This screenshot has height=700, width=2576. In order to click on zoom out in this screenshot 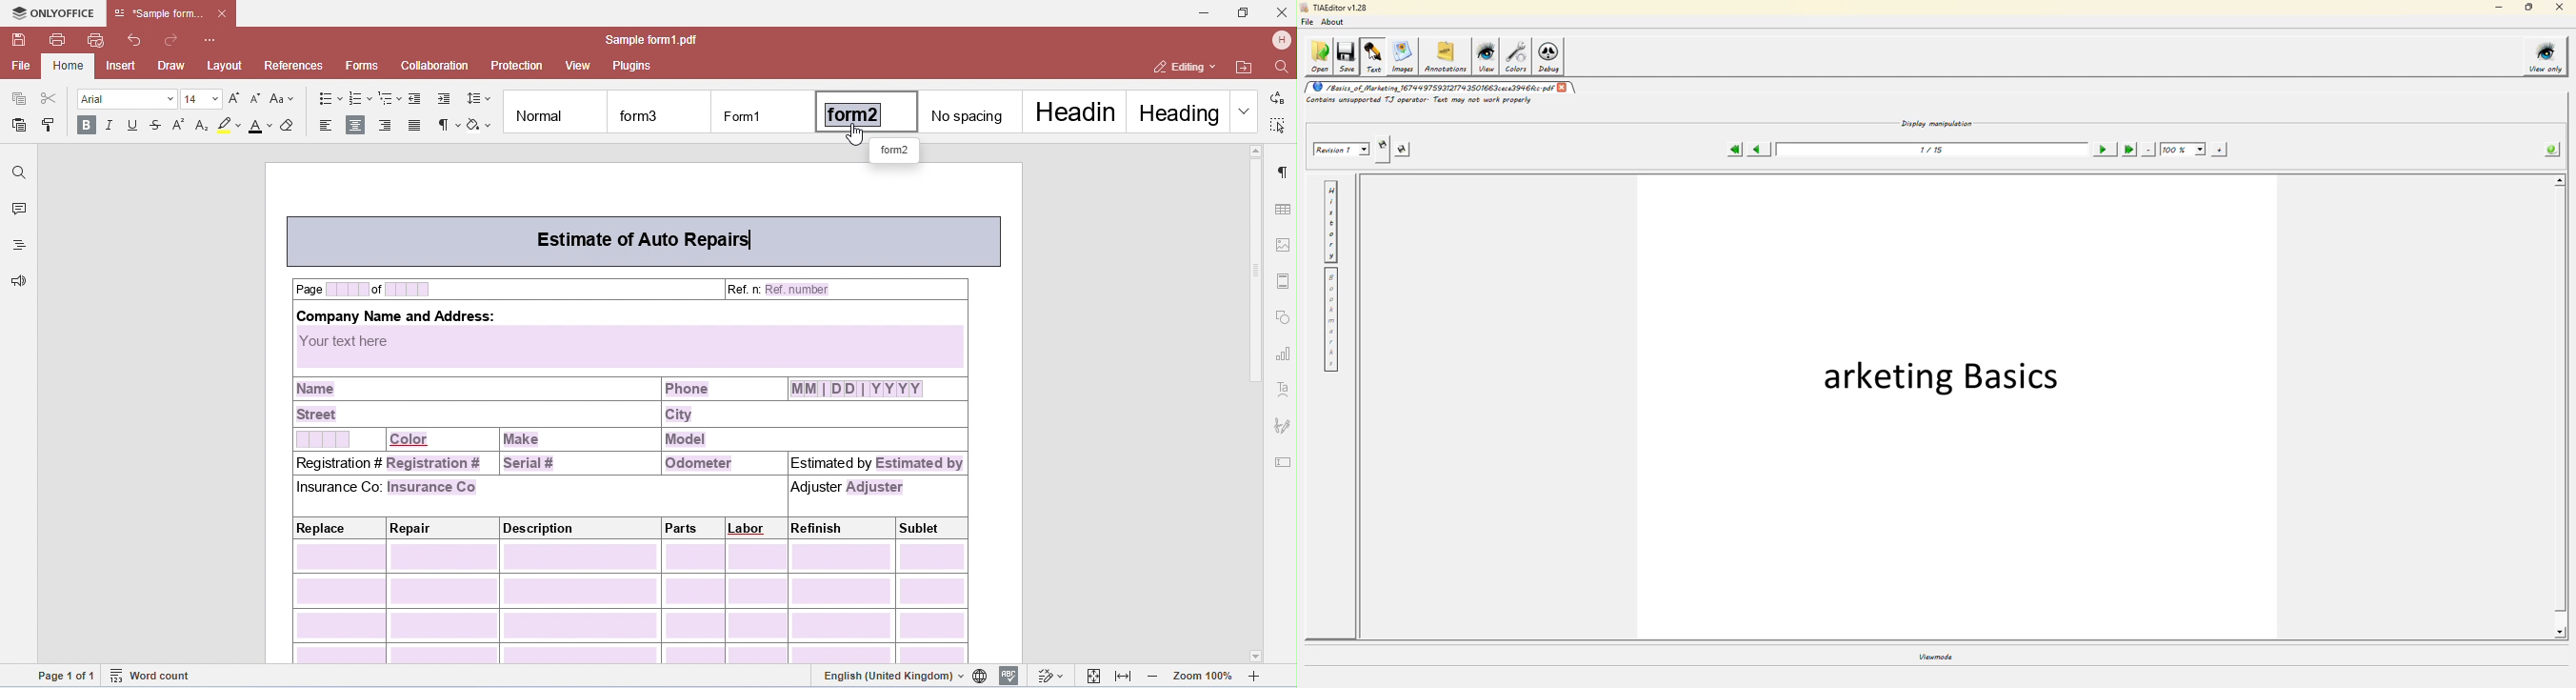, I will do `click(2149, 150)`.